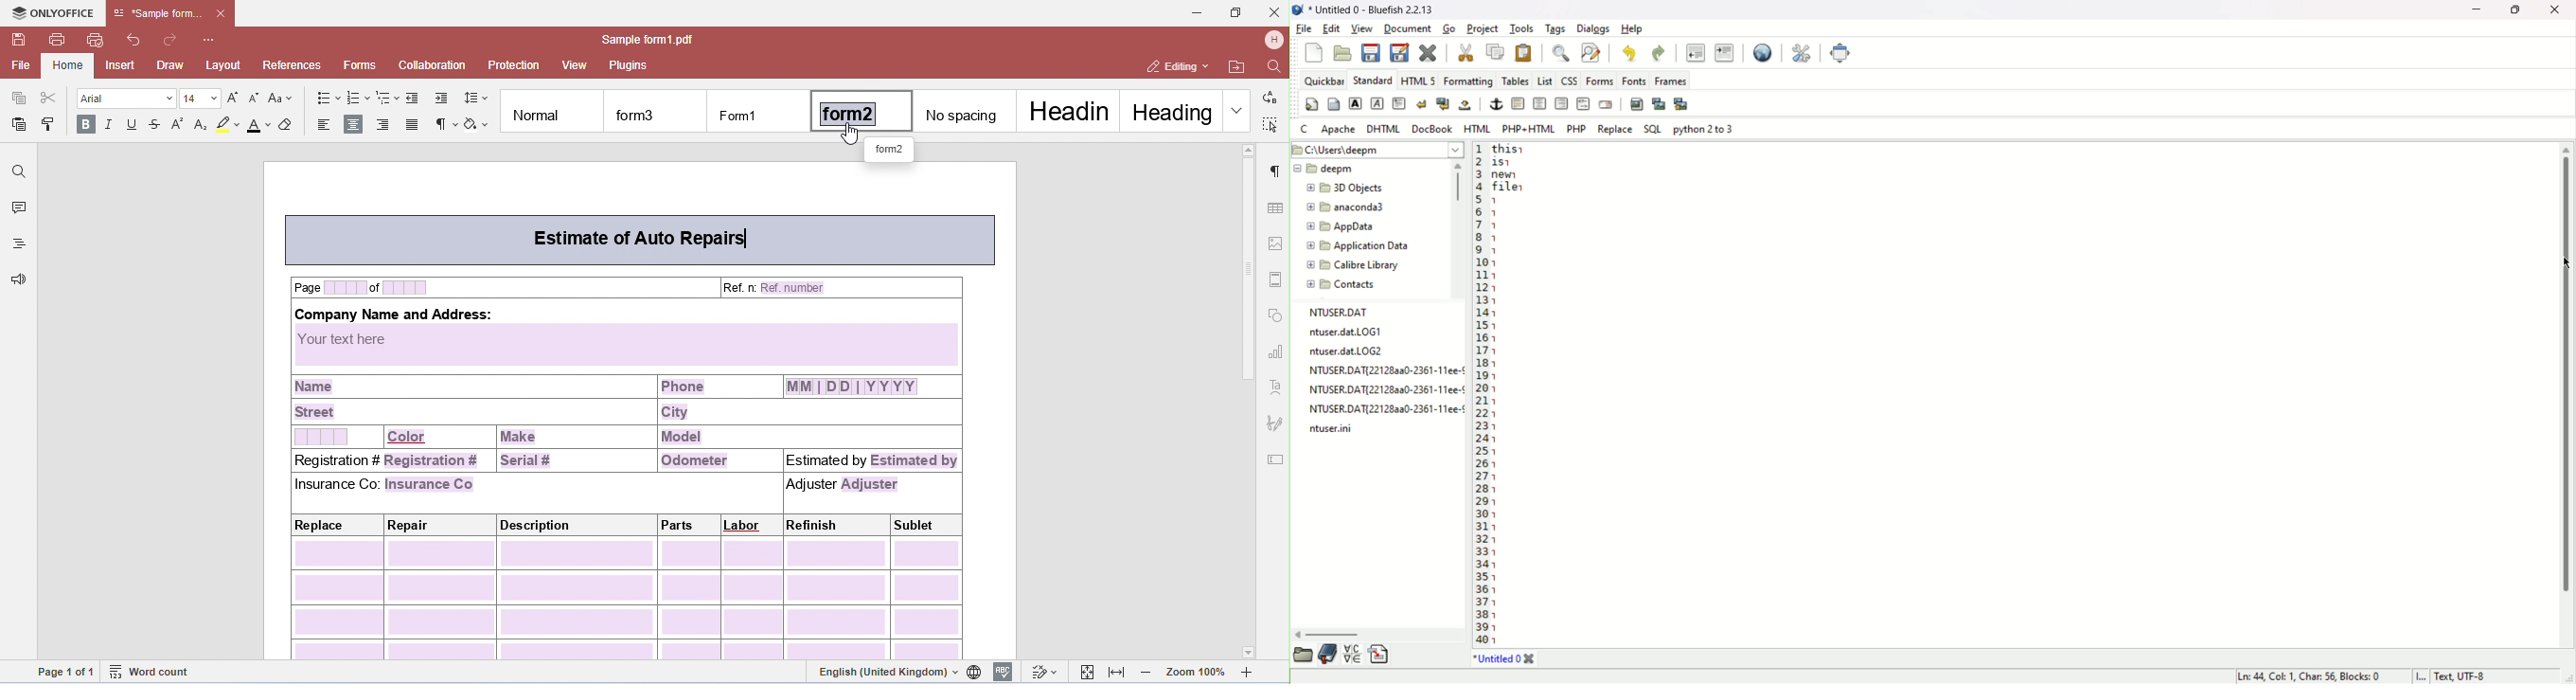  What do you see at coordinates (1659, 103) in the screenshot?
I see `insert thumbnail` at bounding box center [1659, 103].